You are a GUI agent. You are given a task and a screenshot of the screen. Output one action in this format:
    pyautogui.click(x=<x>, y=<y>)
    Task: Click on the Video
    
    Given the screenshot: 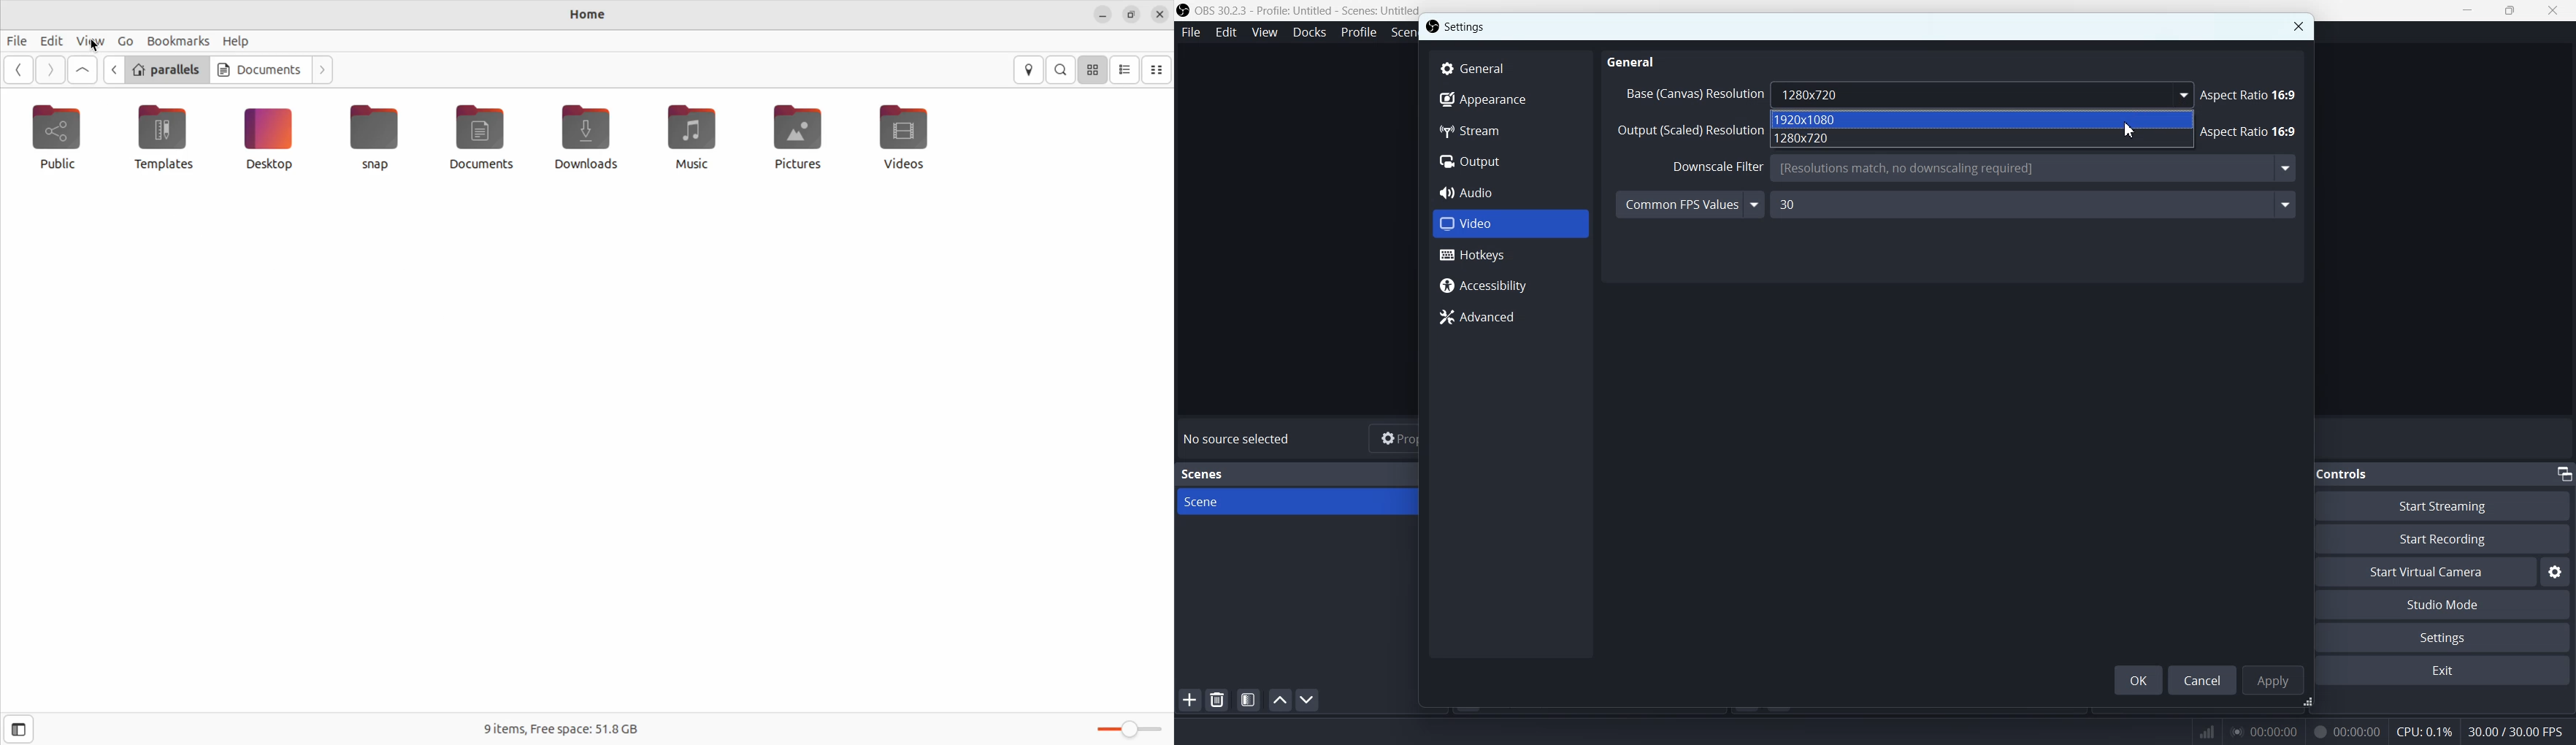 What is the action you would take?
    pyautogui.click(x=1510, y=224)
    